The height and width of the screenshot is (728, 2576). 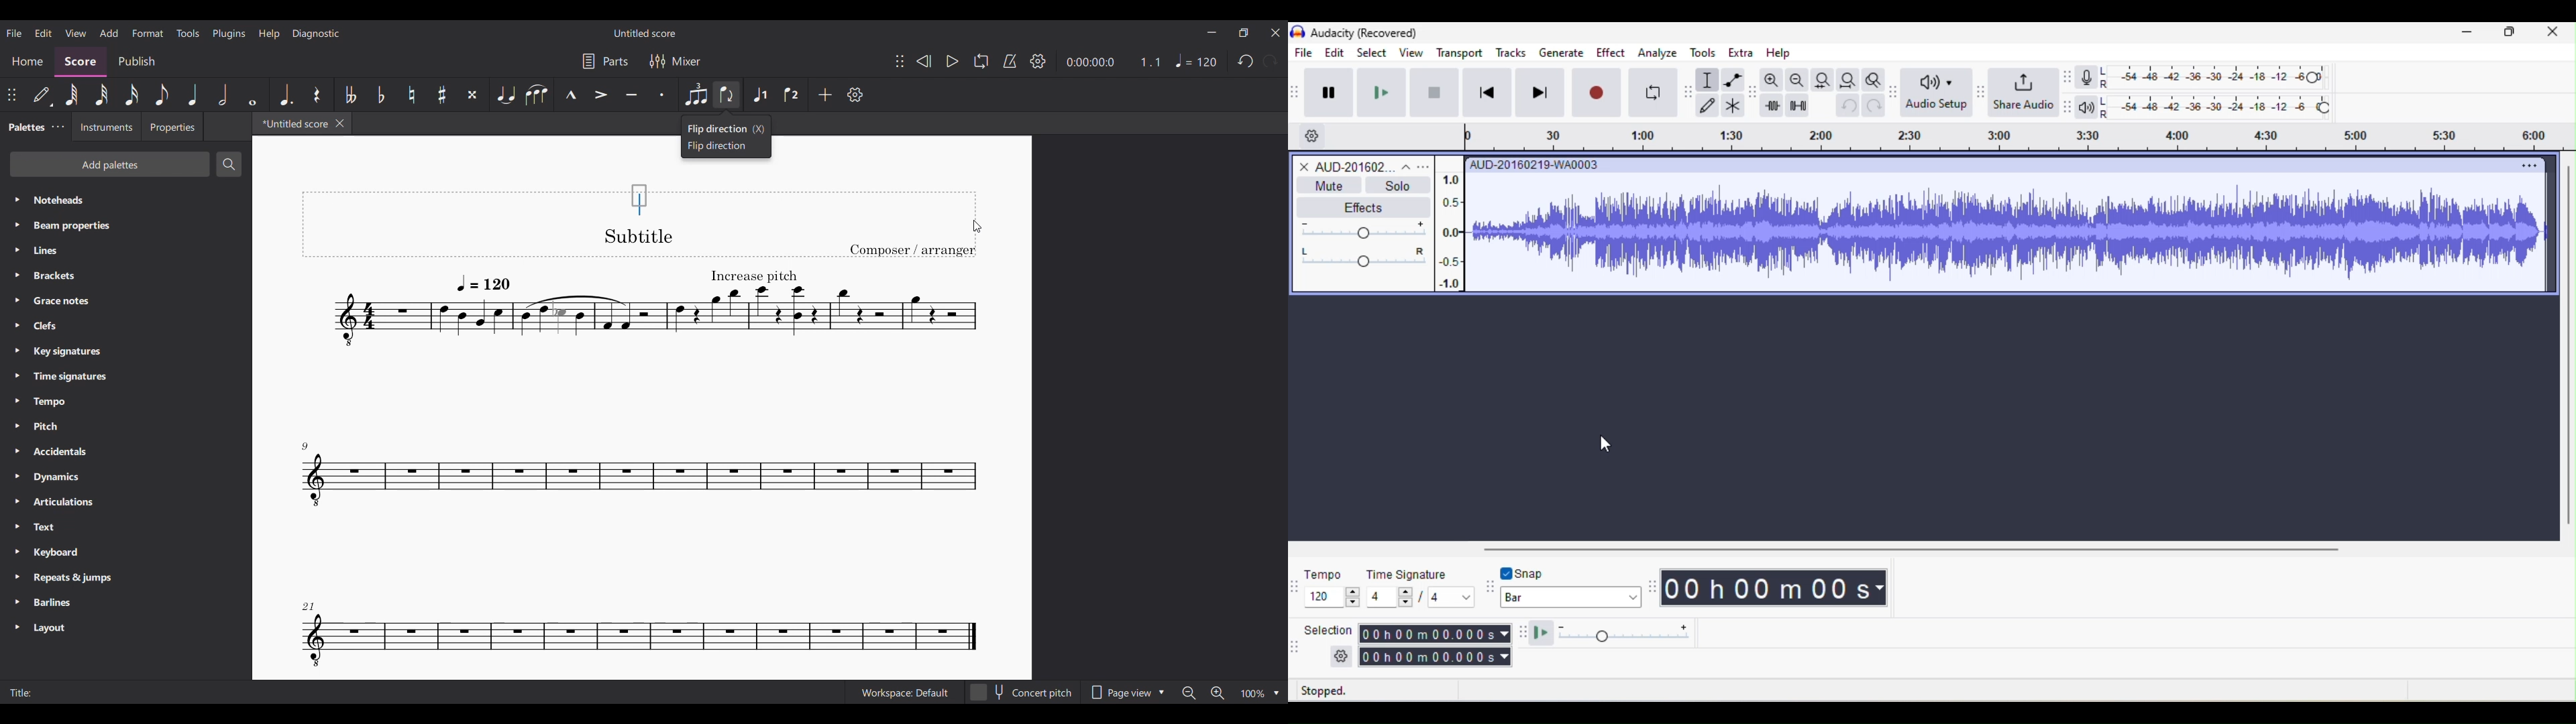 I want to click on draw tool, so click(x=1709, y=104).